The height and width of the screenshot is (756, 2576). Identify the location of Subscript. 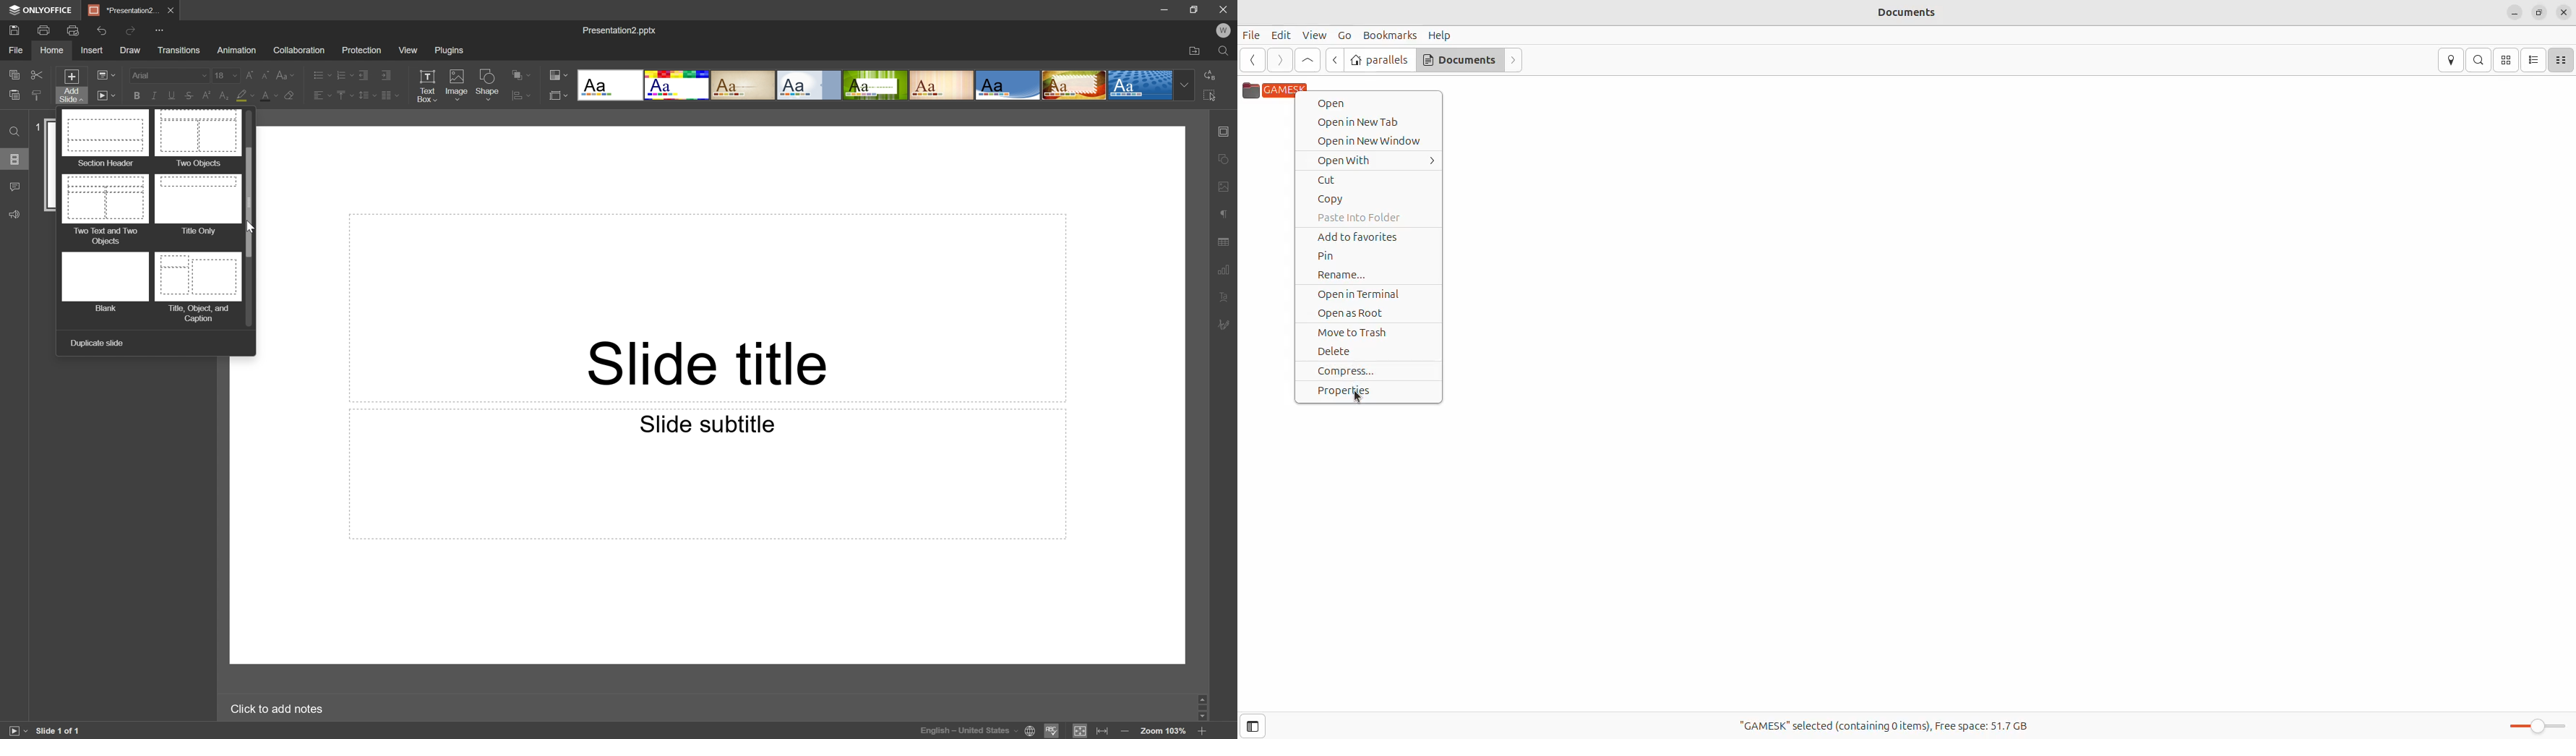
(226, 94).